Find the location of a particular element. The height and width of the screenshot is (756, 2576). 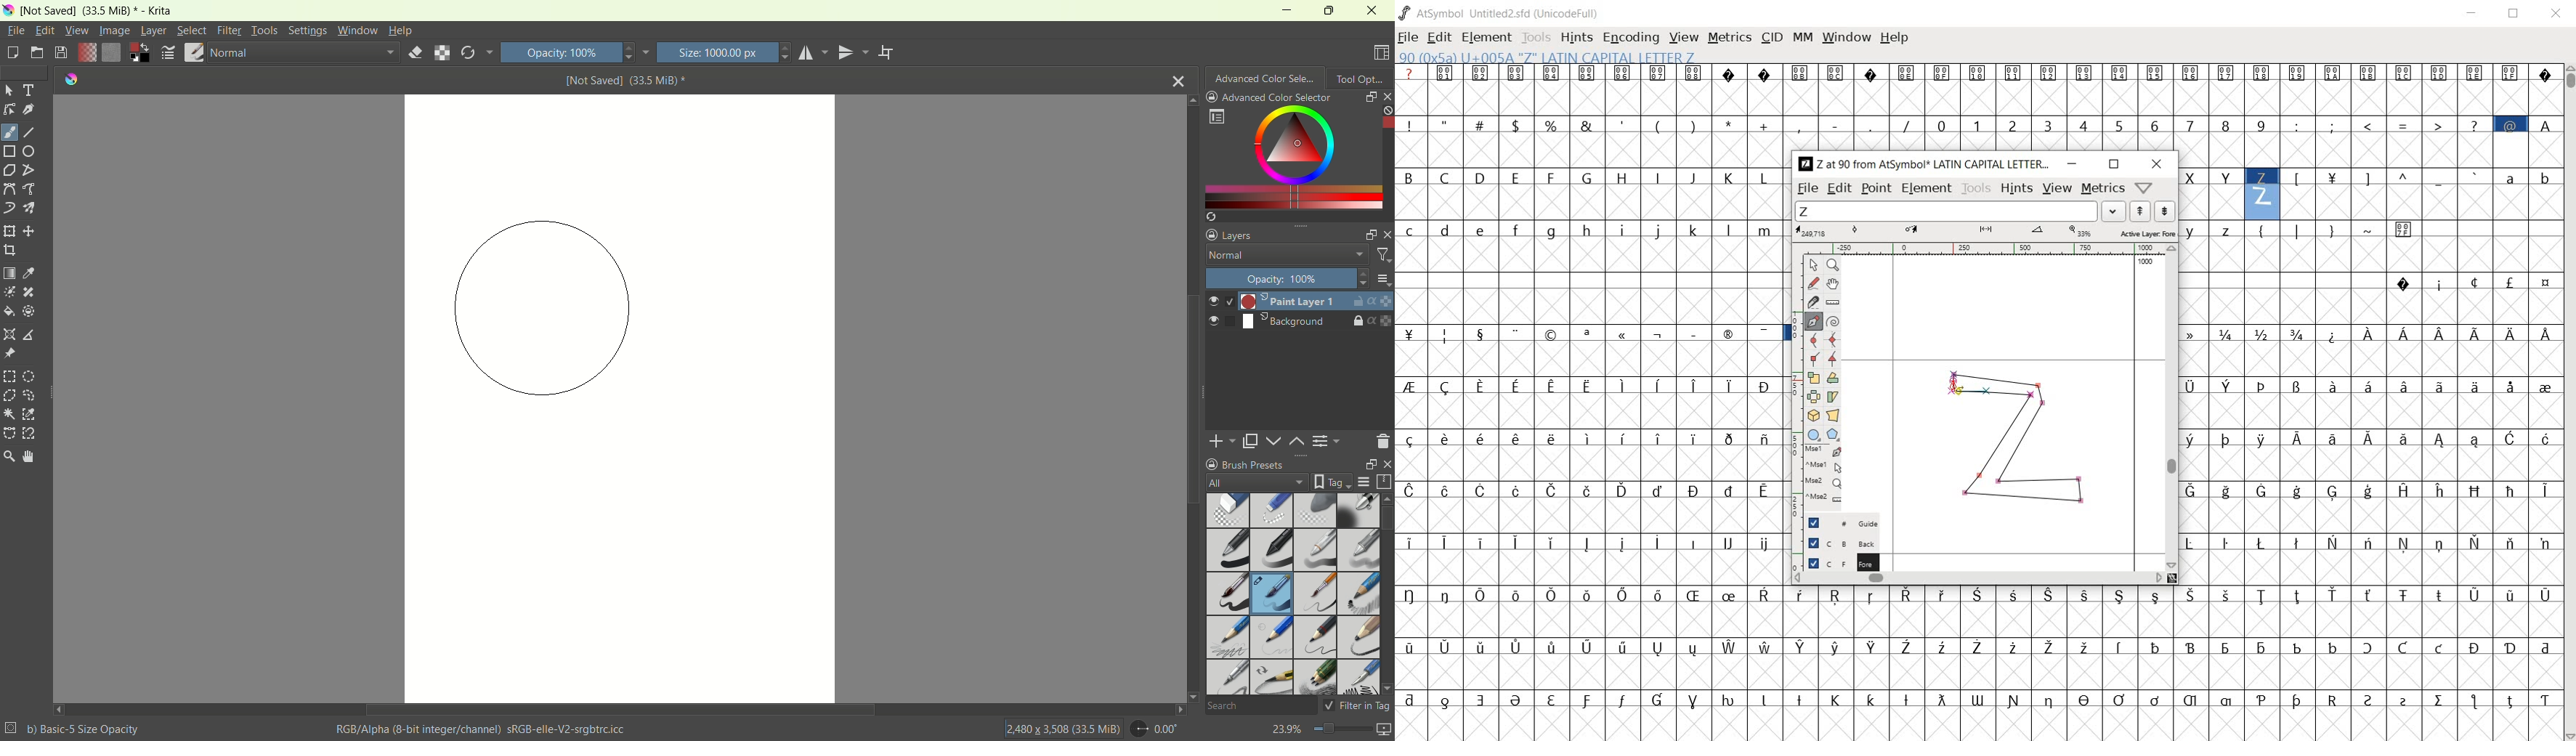

horizontal mirror tool is located at coordinates (815, 52).